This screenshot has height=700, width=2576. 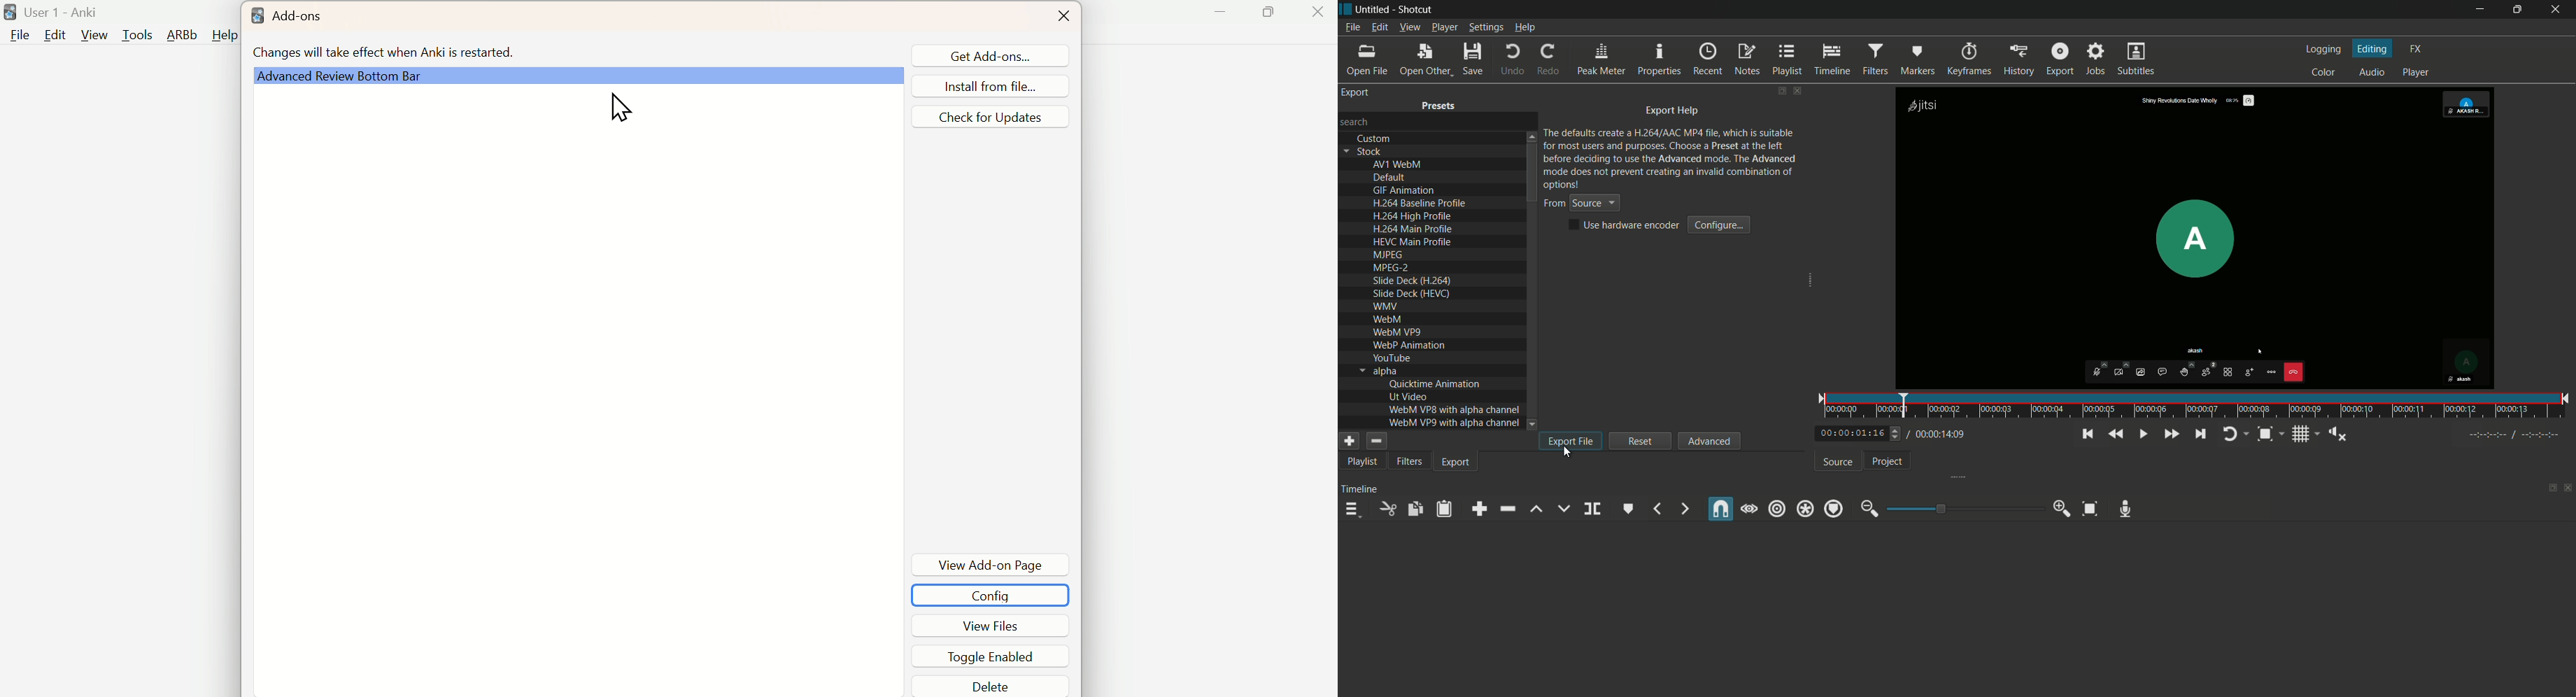 What do you see at coordinates (986, 85) in the screenshot?
I see `Install from file...` at bounding box center [986, 85].